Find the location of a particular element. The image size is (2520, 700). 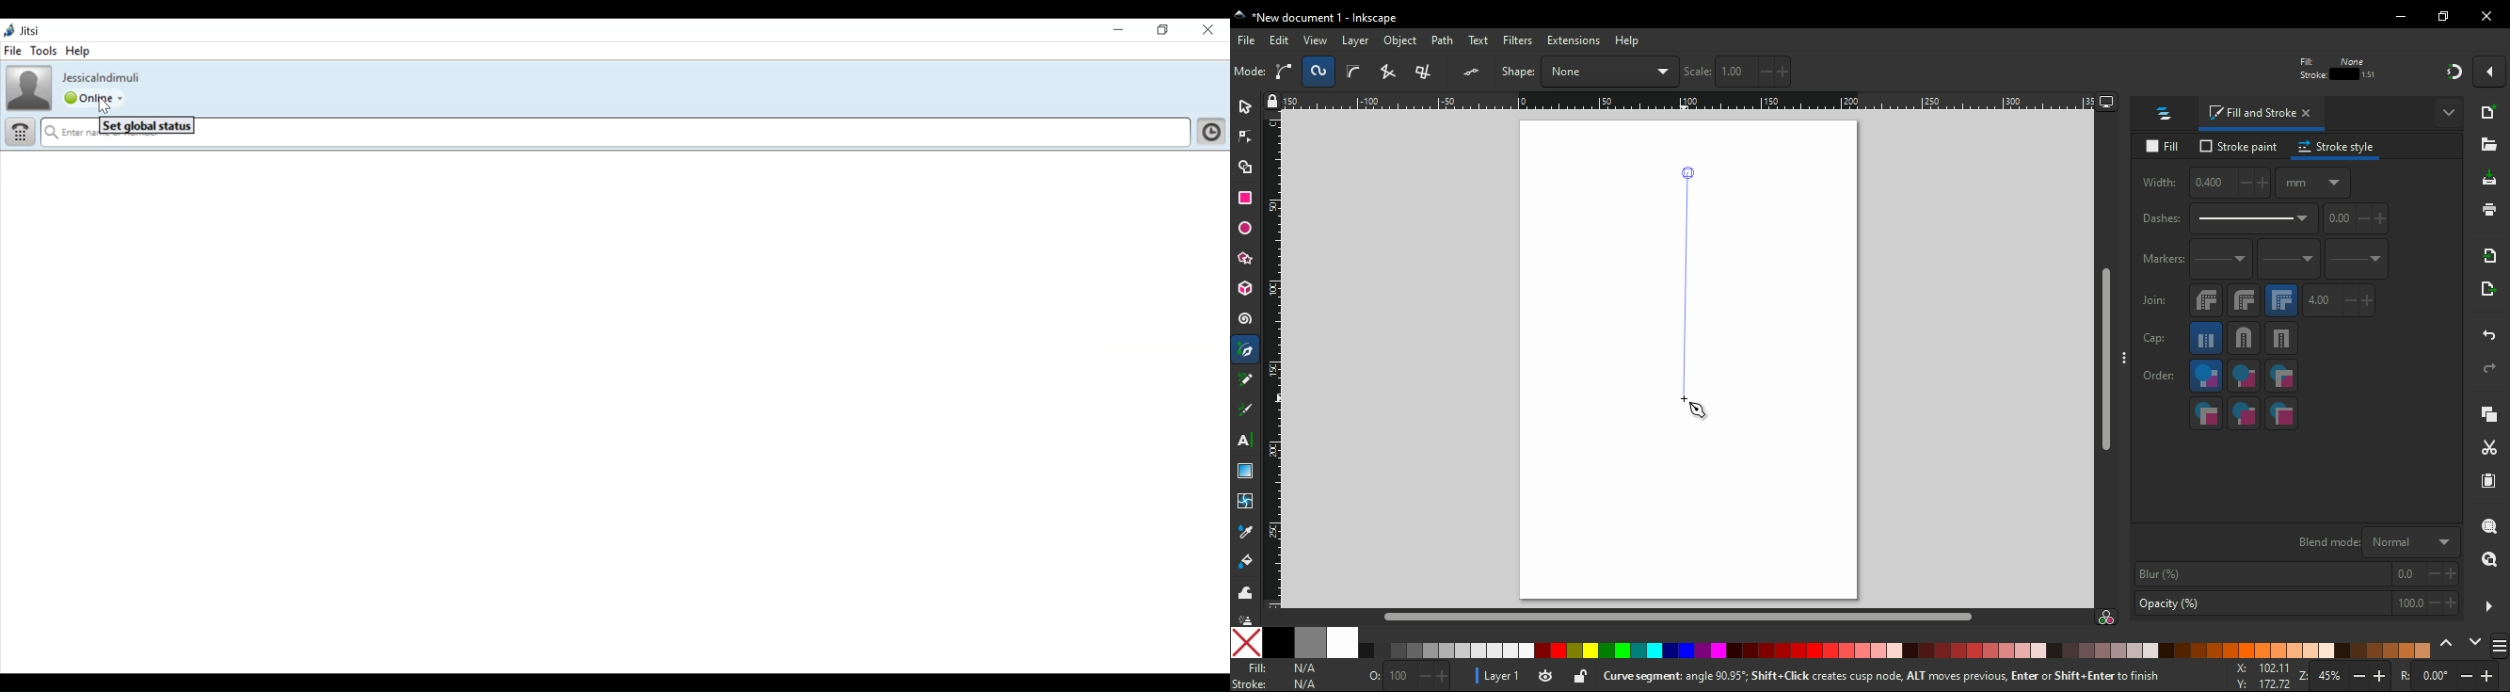

undo is located at coordinates (2491, 332).